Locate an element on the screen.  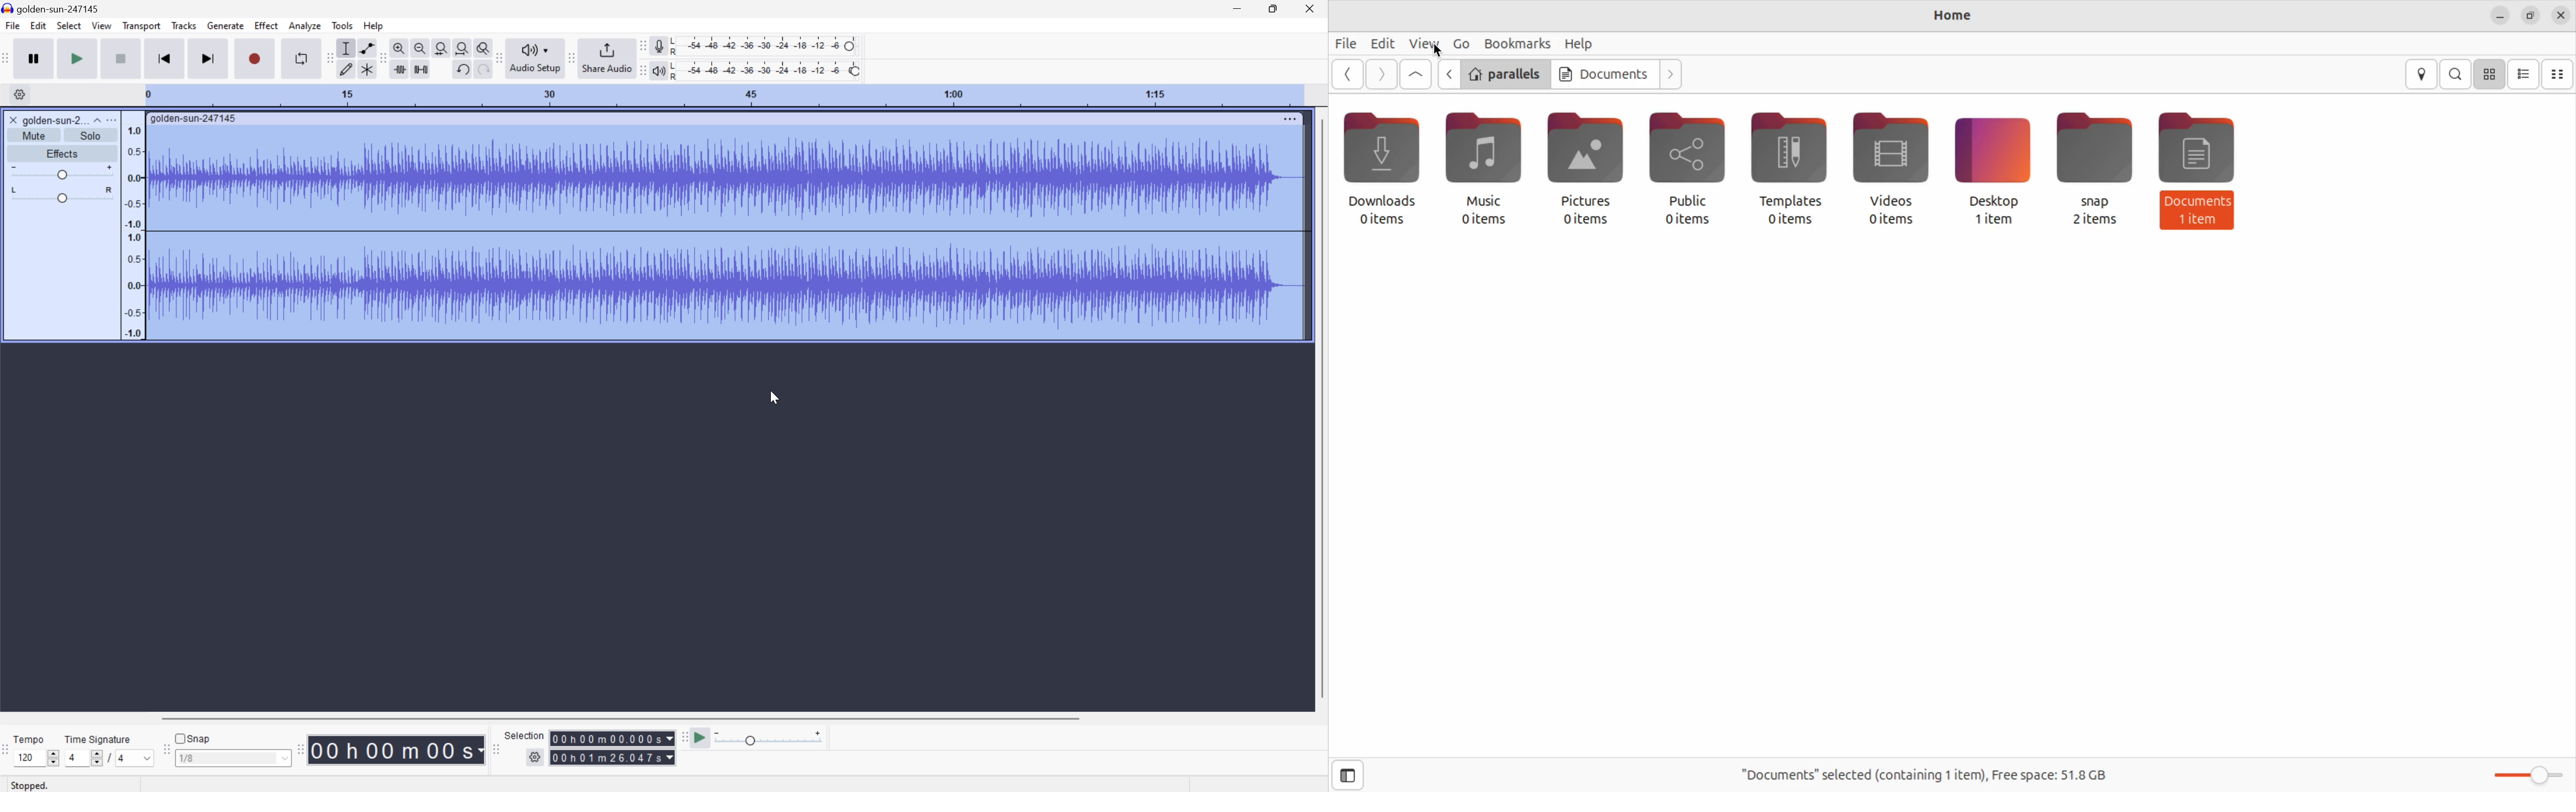
Audacity edit toolbar is located at coordinates (383, 59).